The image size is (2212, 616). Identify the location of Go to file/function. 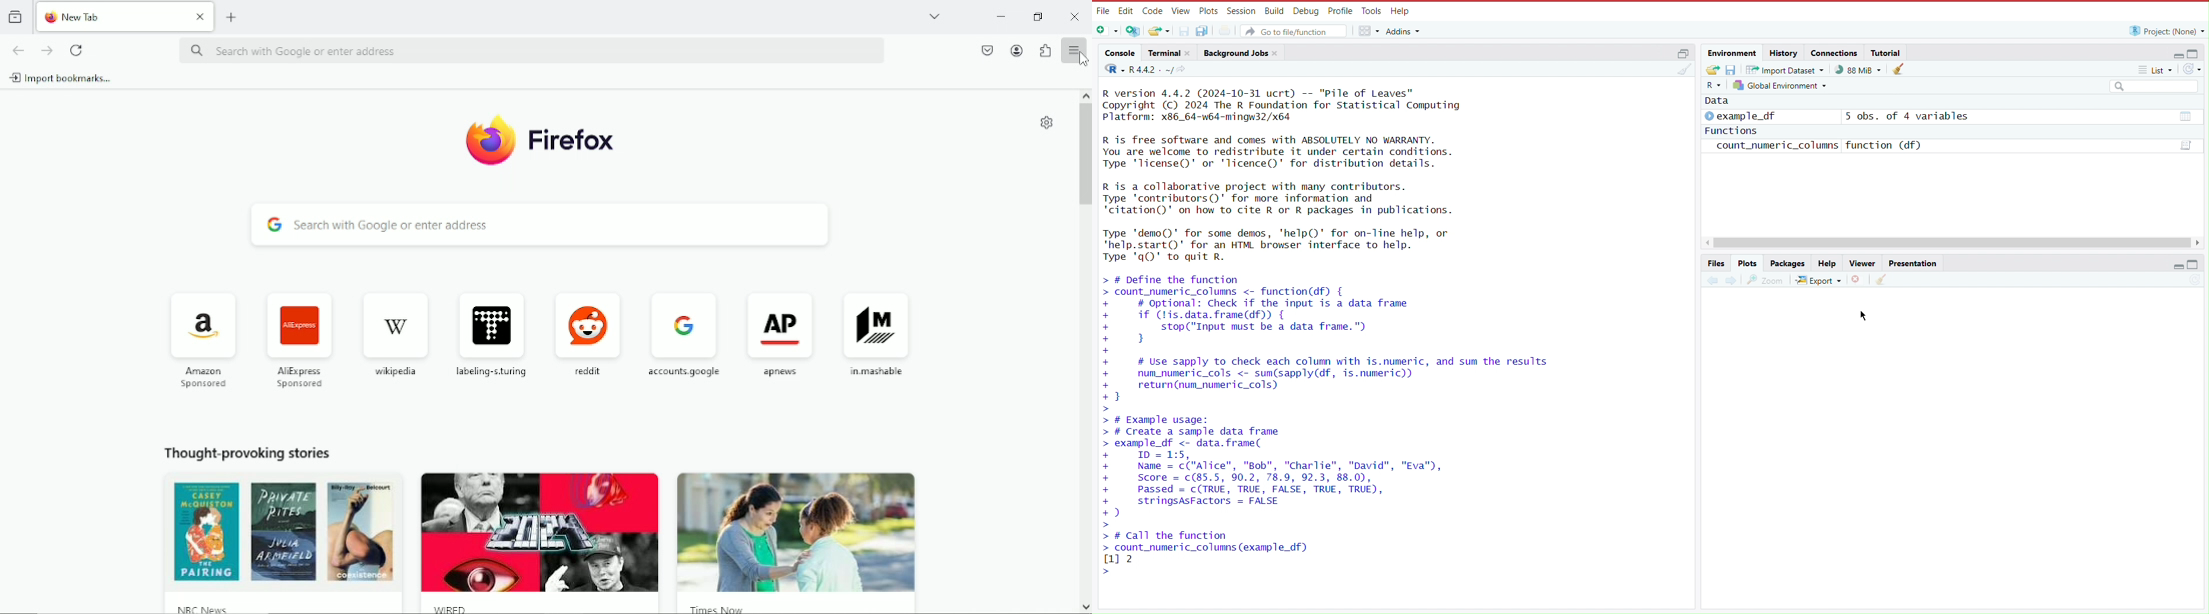
(1295, 30).